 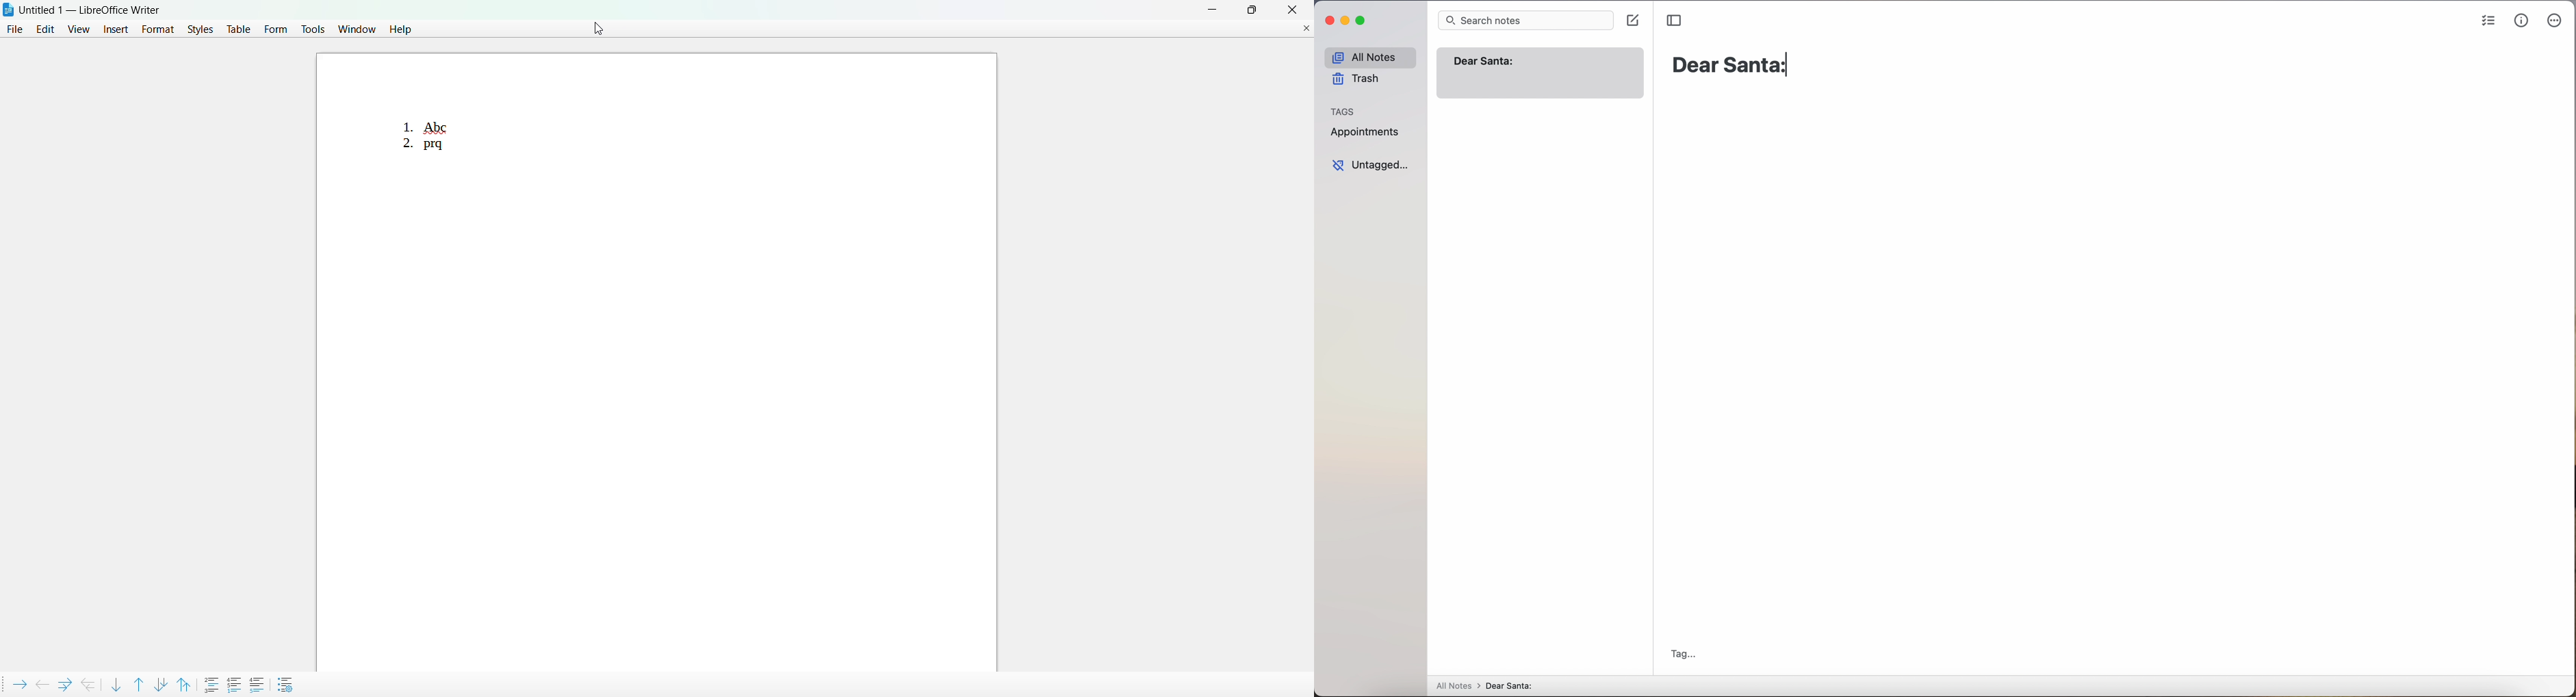 I want to click on insert, so click(x=114, y=29).